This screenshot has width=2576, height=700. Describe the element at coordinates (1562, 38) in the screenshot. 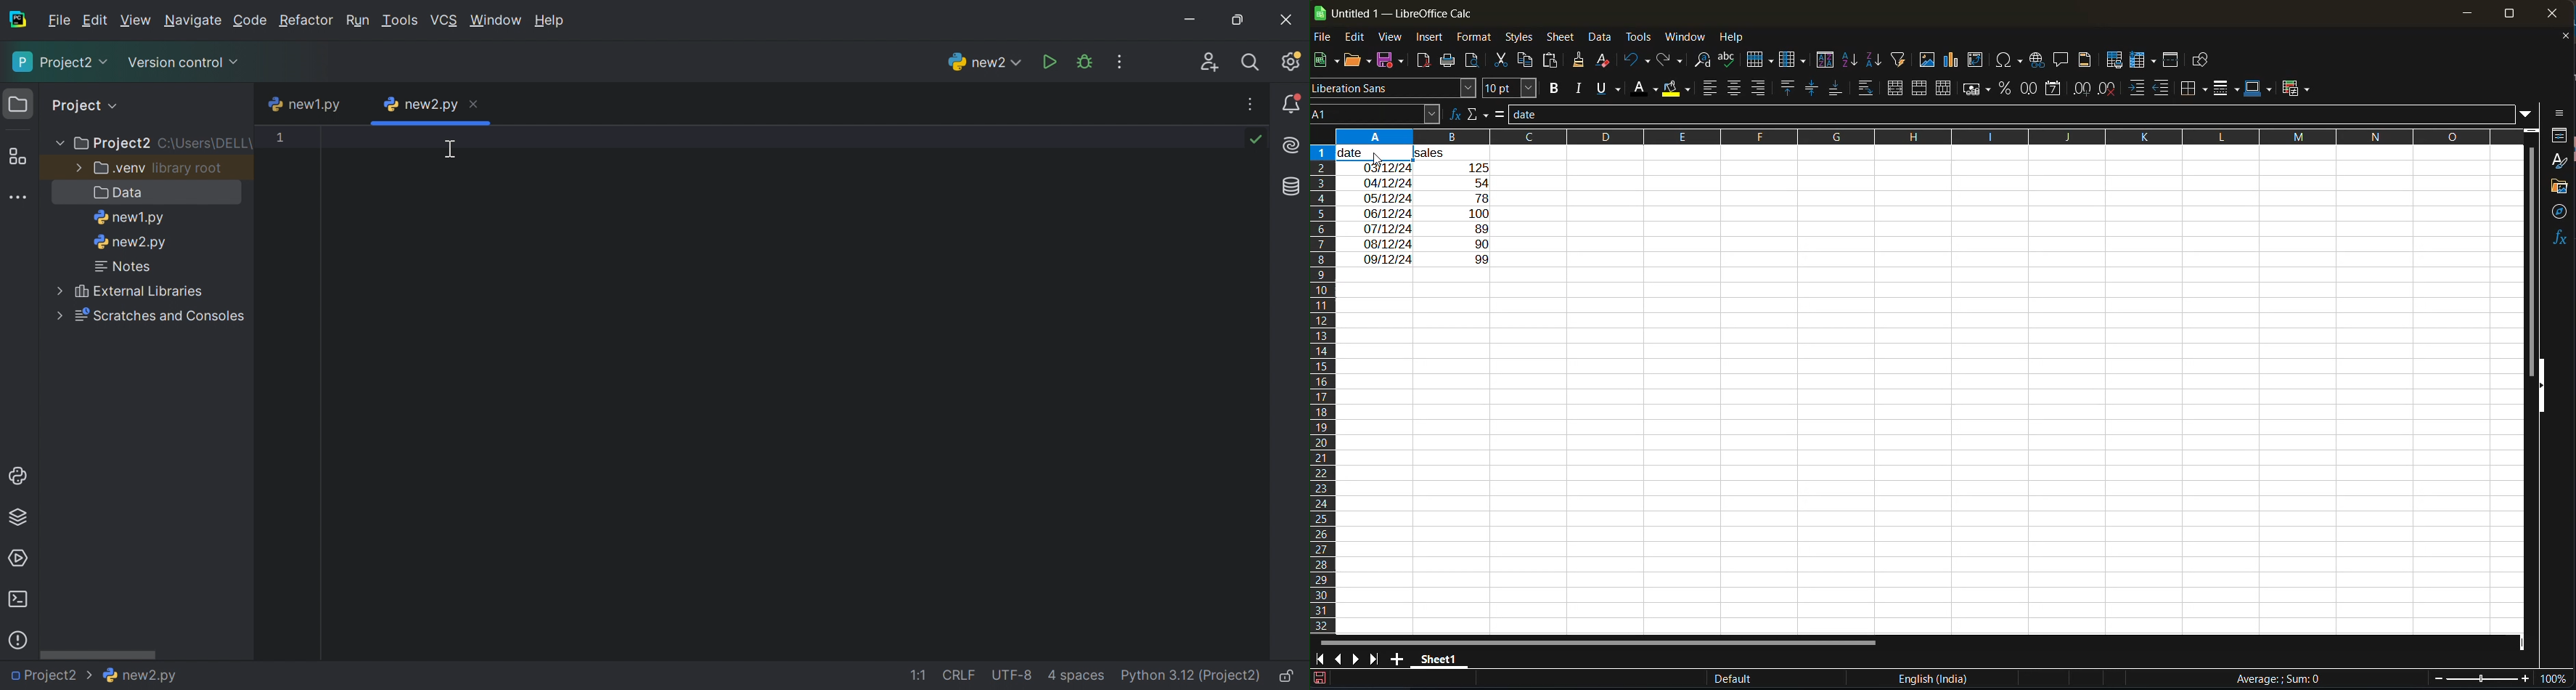

I see `sheet` at that location.